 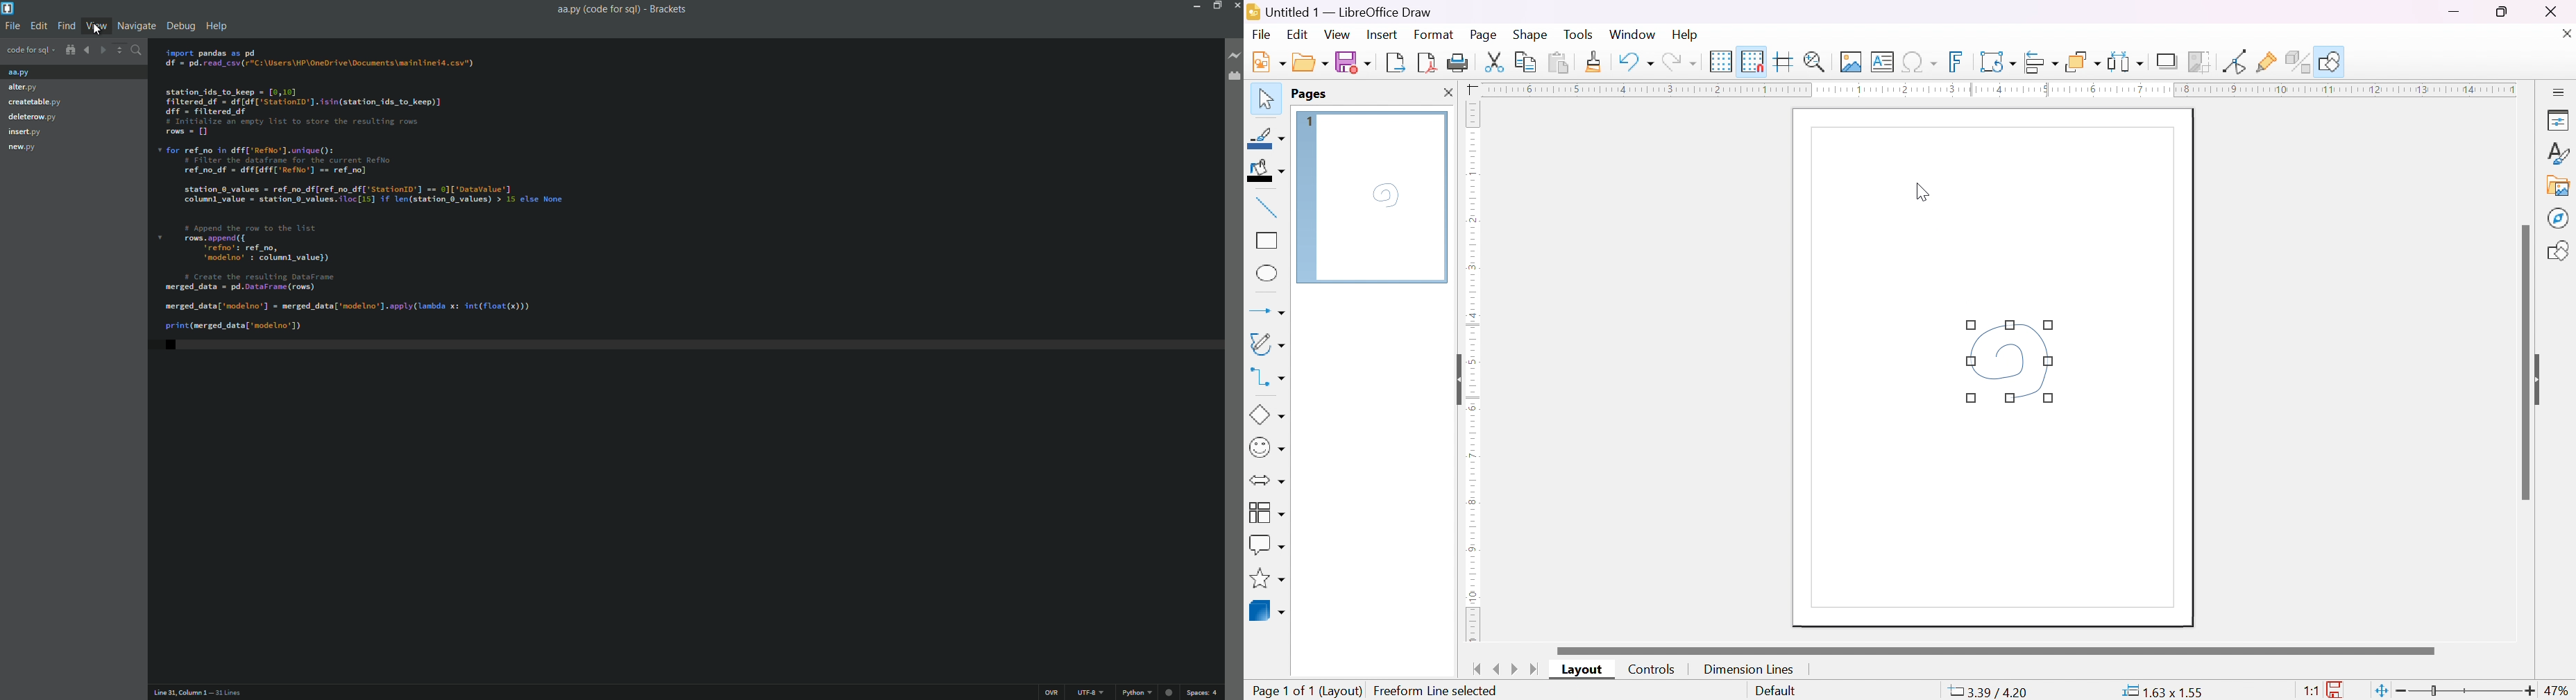 What do you see at coordinates (2568, 33) in the screenshot?
I see `close` at bounding box center [2568, 33].